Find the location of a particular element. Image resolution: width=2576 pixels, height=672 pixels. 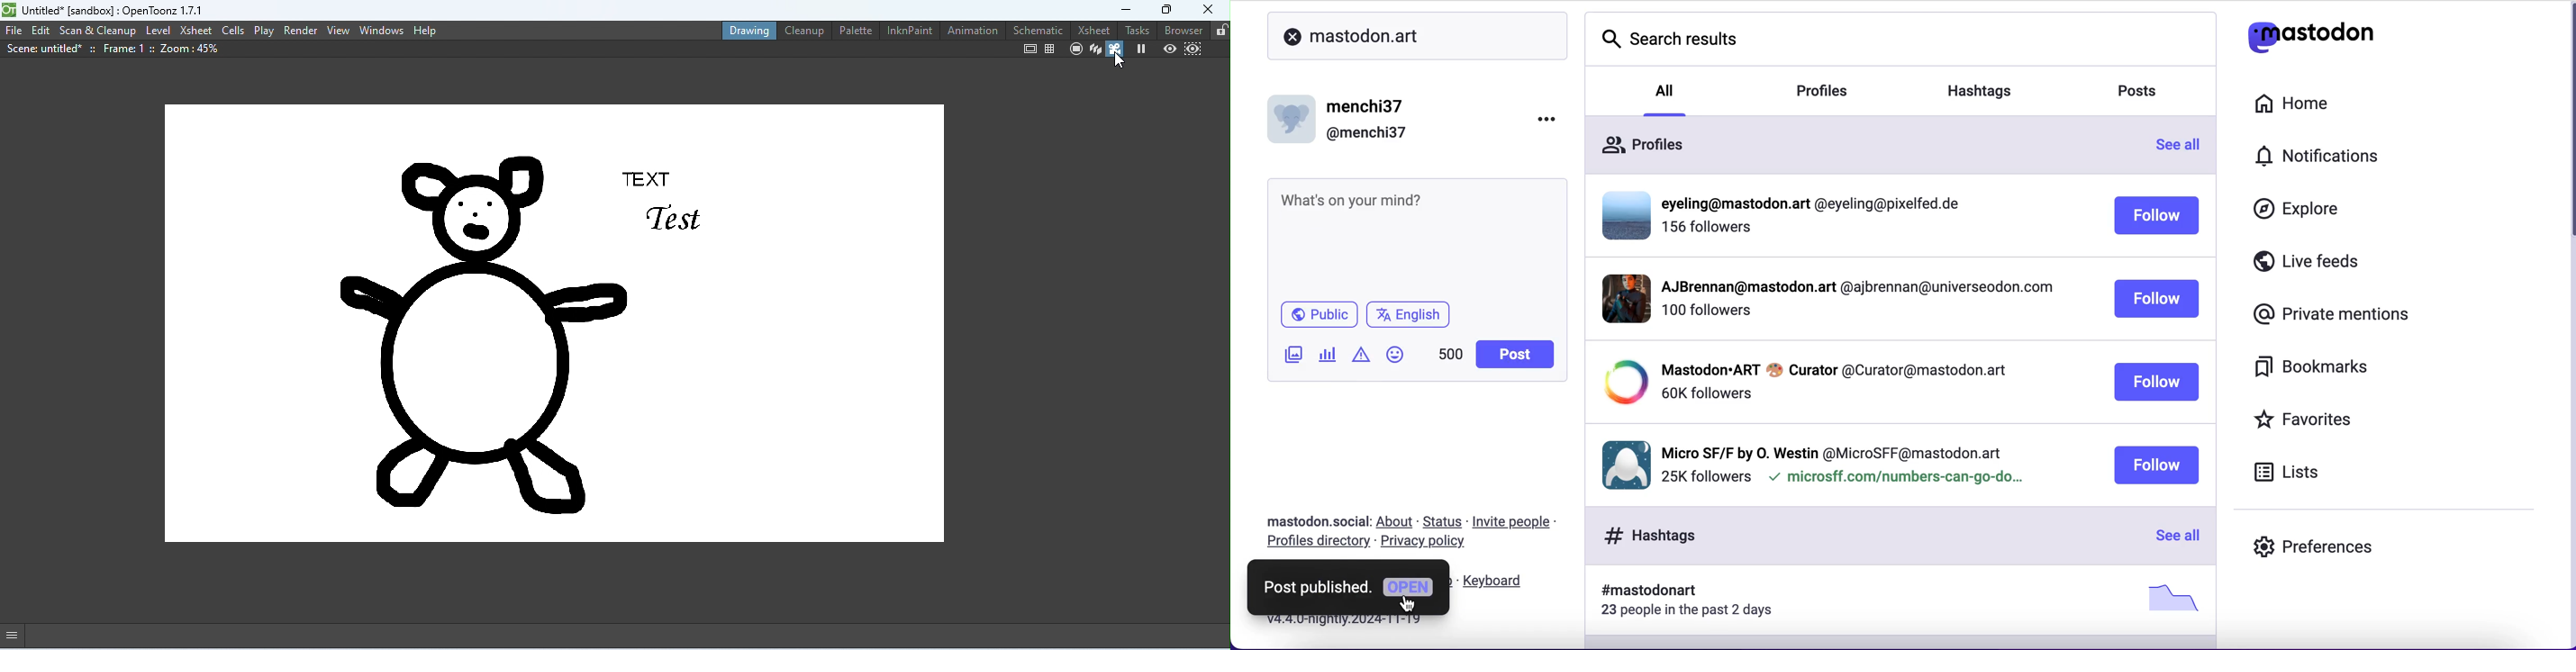

add poll is located at coordinates (1328, 356).